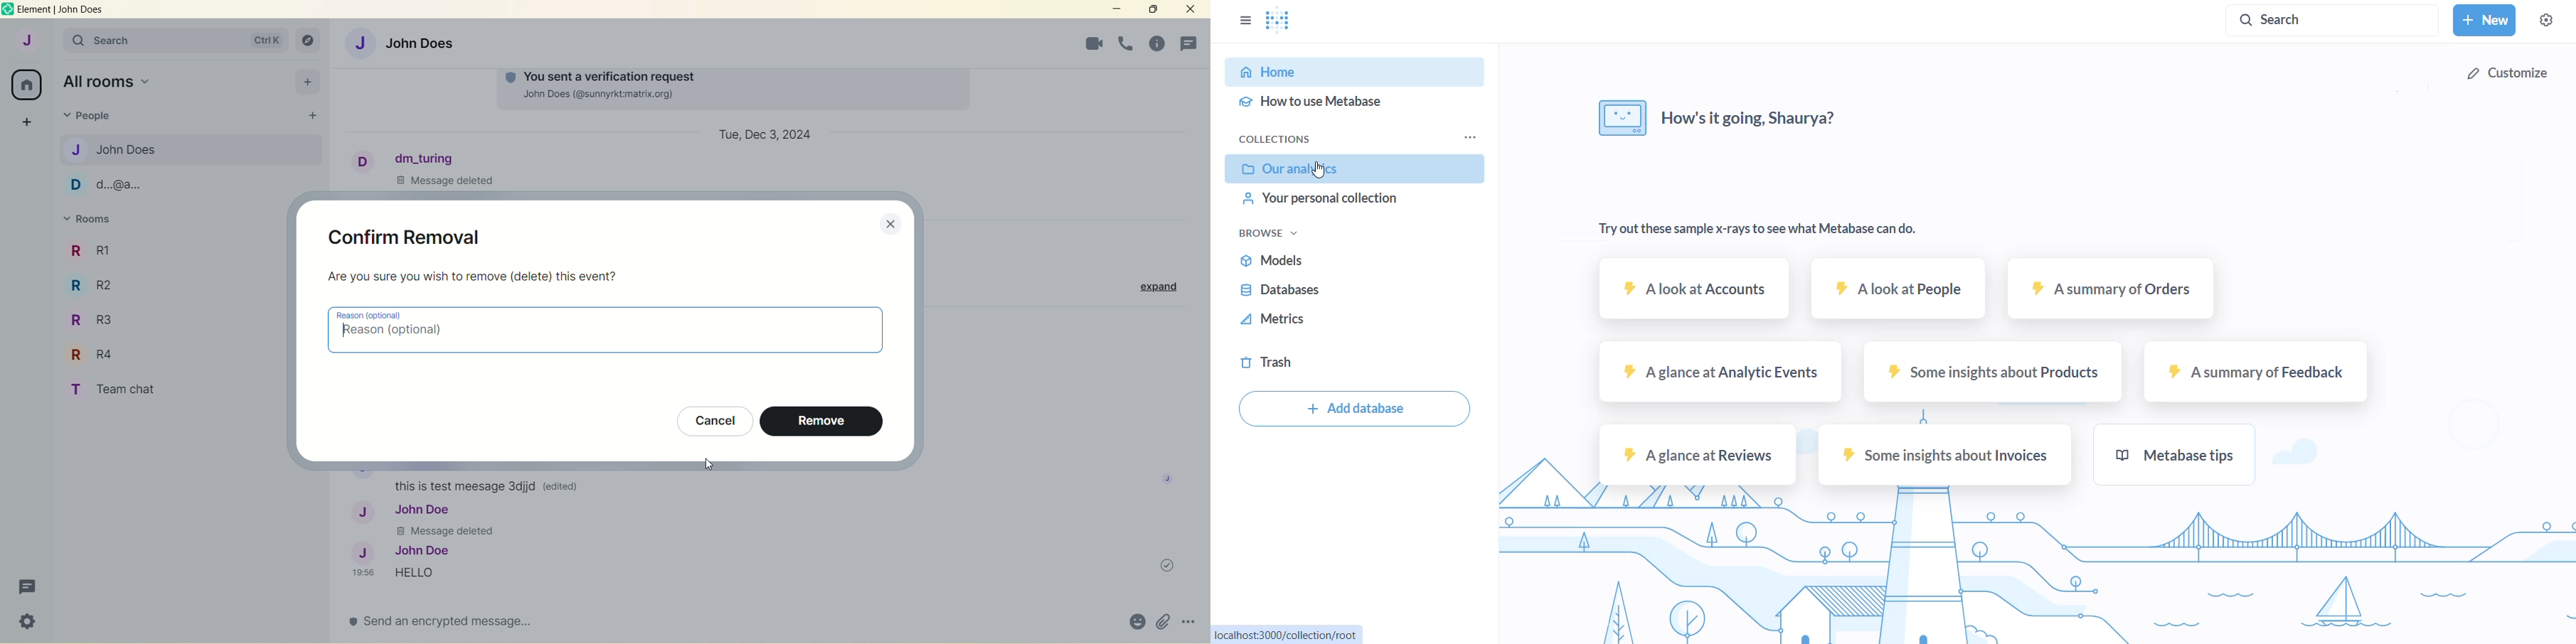  Describe the element at coordinates (448, 626) in the screenshot. I see `send an encrypted message...` at that location.